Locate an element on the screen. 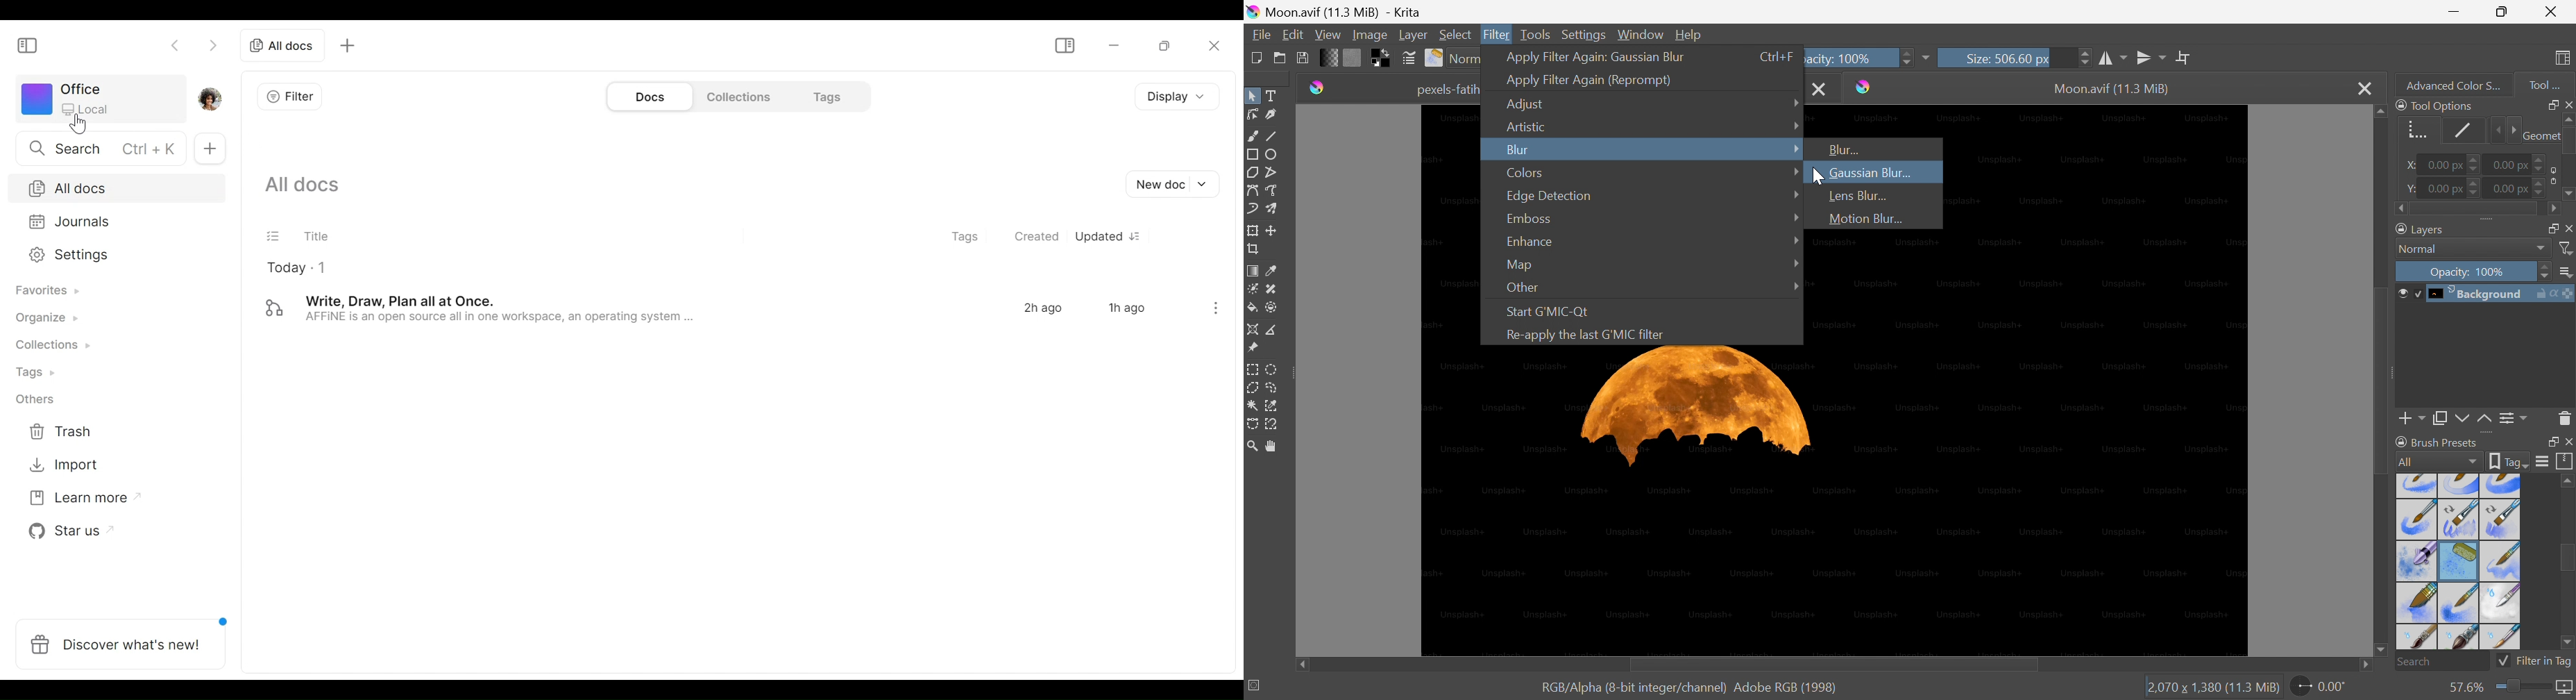 Image resolution: width=2576 pixels, height=700 pixels. Scroll left is located at coordinates (2402, 209).